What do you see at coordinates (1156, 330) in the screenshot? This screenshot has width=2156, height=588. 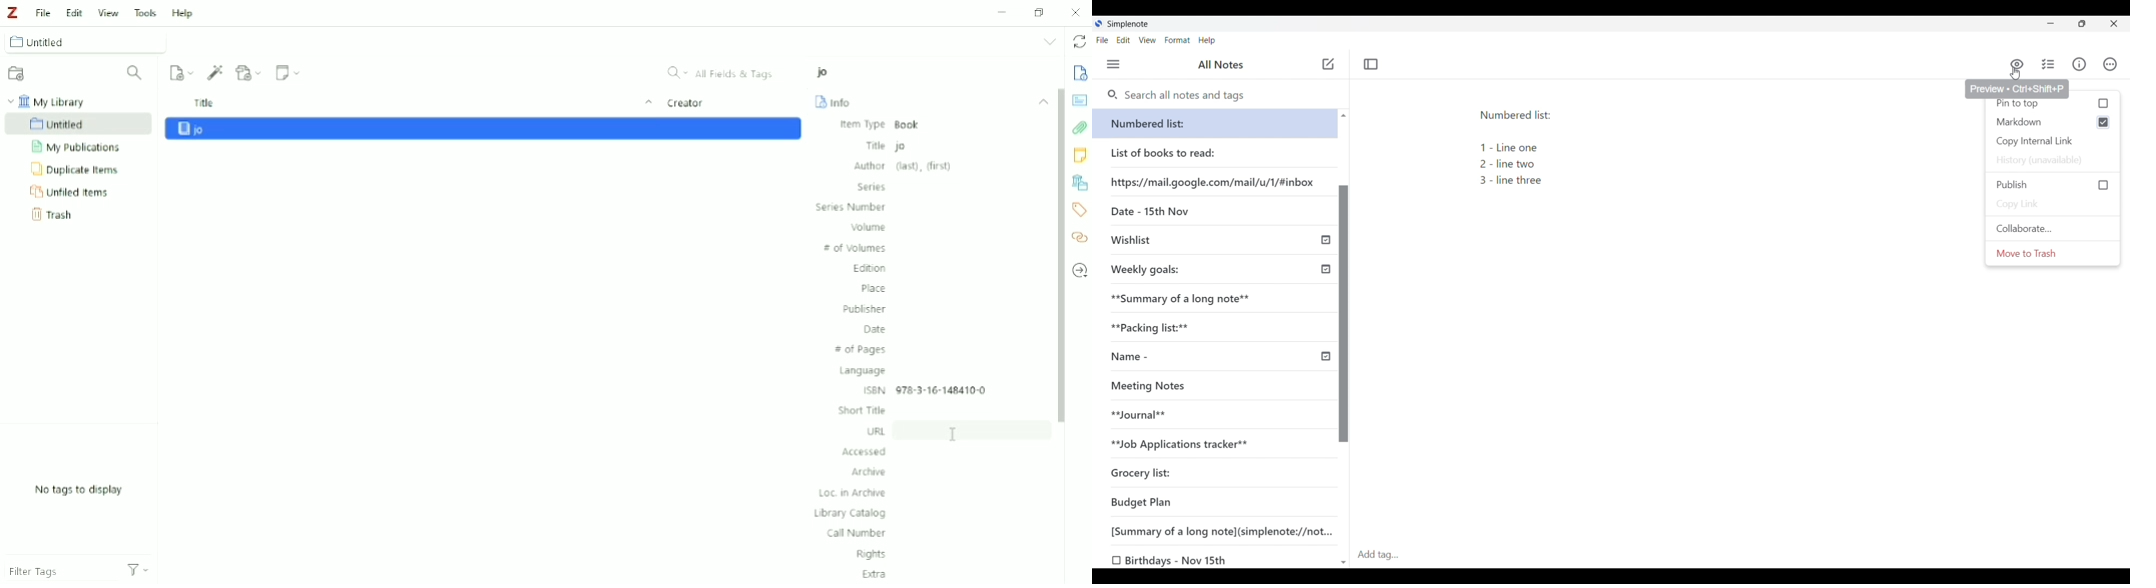 I see `Packiacking list:**` at bounding box center [1156, 330].